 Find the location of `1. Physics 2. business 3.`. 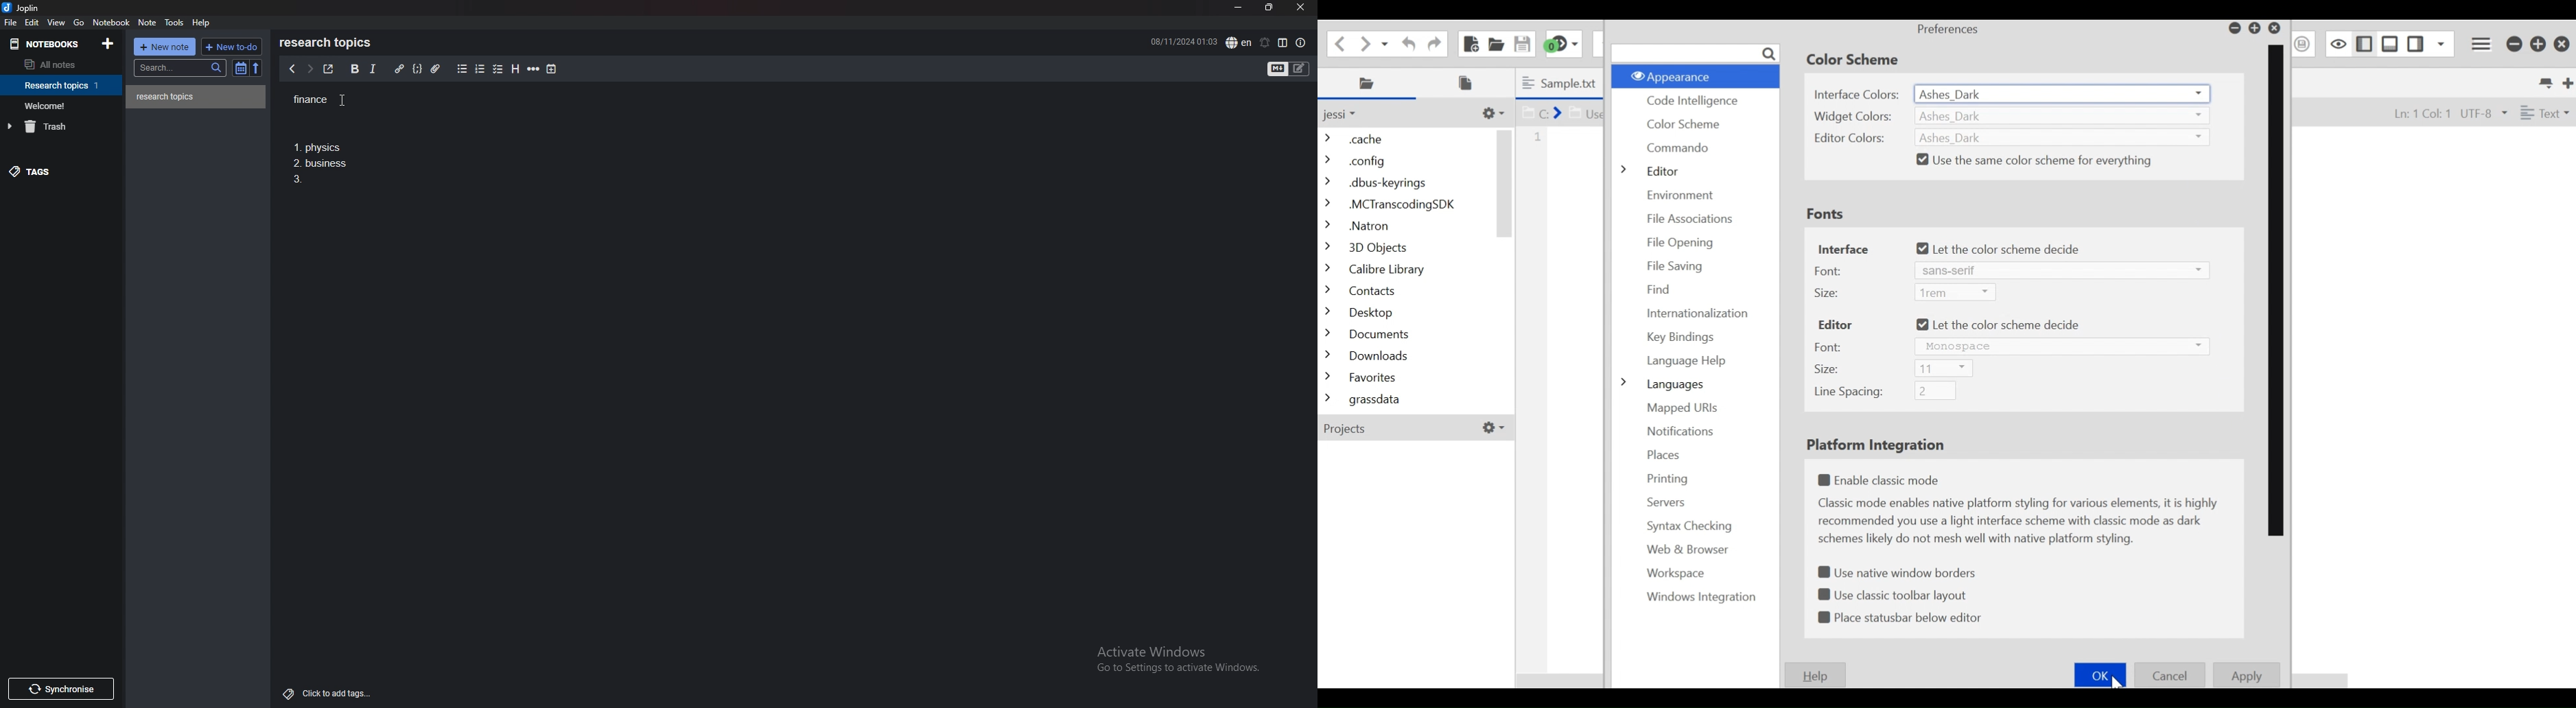

1. Physics 2. business 3. is located at coordinates (322, 165).